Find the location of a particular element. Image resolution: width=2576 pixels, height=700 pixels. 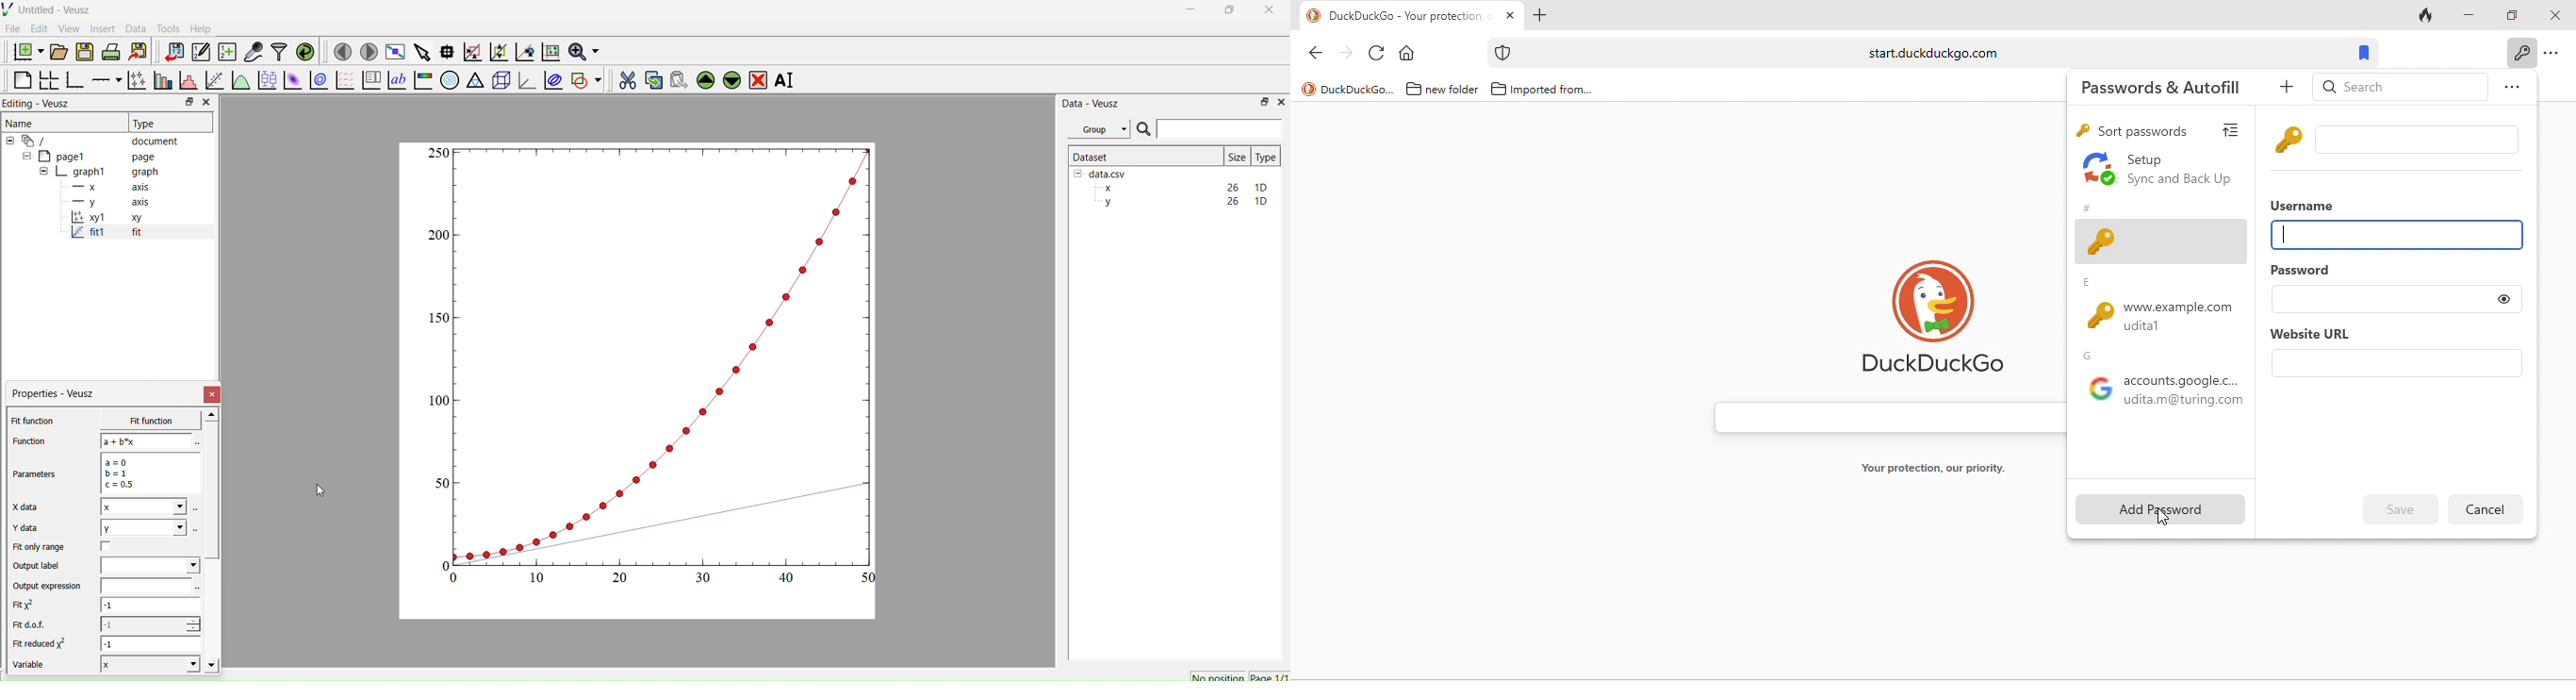

Dropdown is located at coordinates (150, 565).